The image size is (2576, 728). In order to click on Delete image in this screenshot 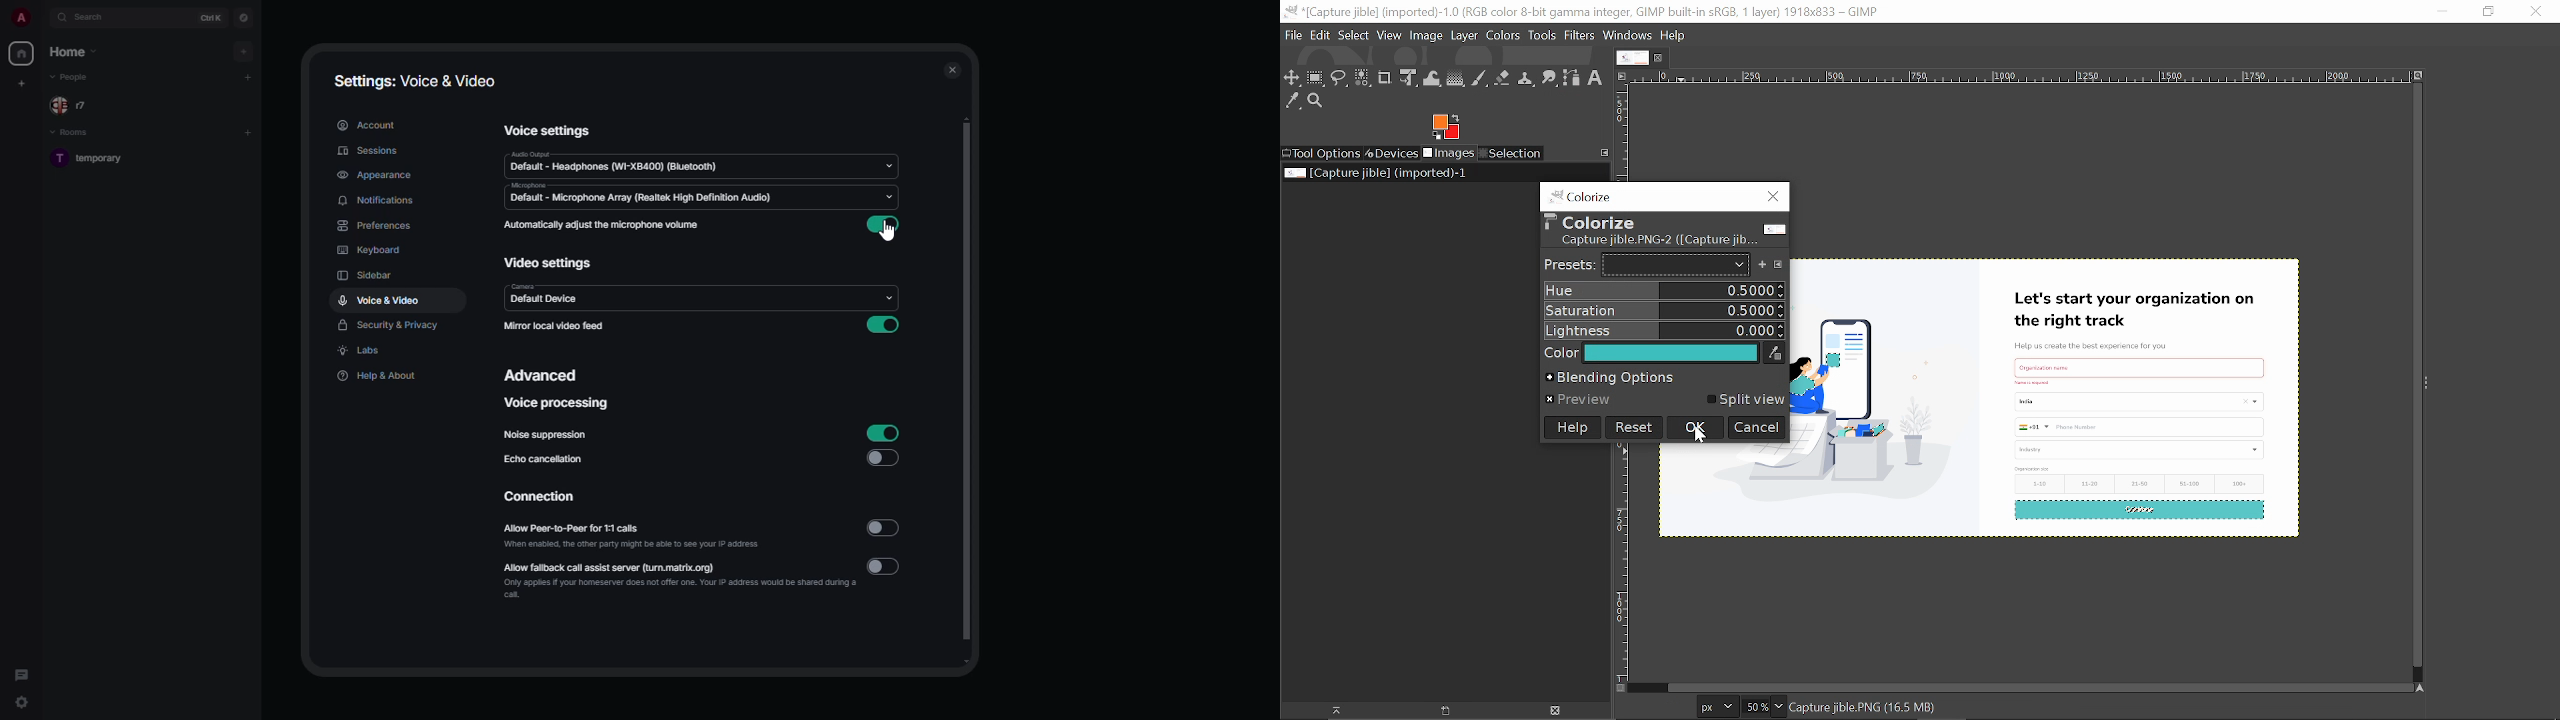, I will do `click(1557, 711)`.